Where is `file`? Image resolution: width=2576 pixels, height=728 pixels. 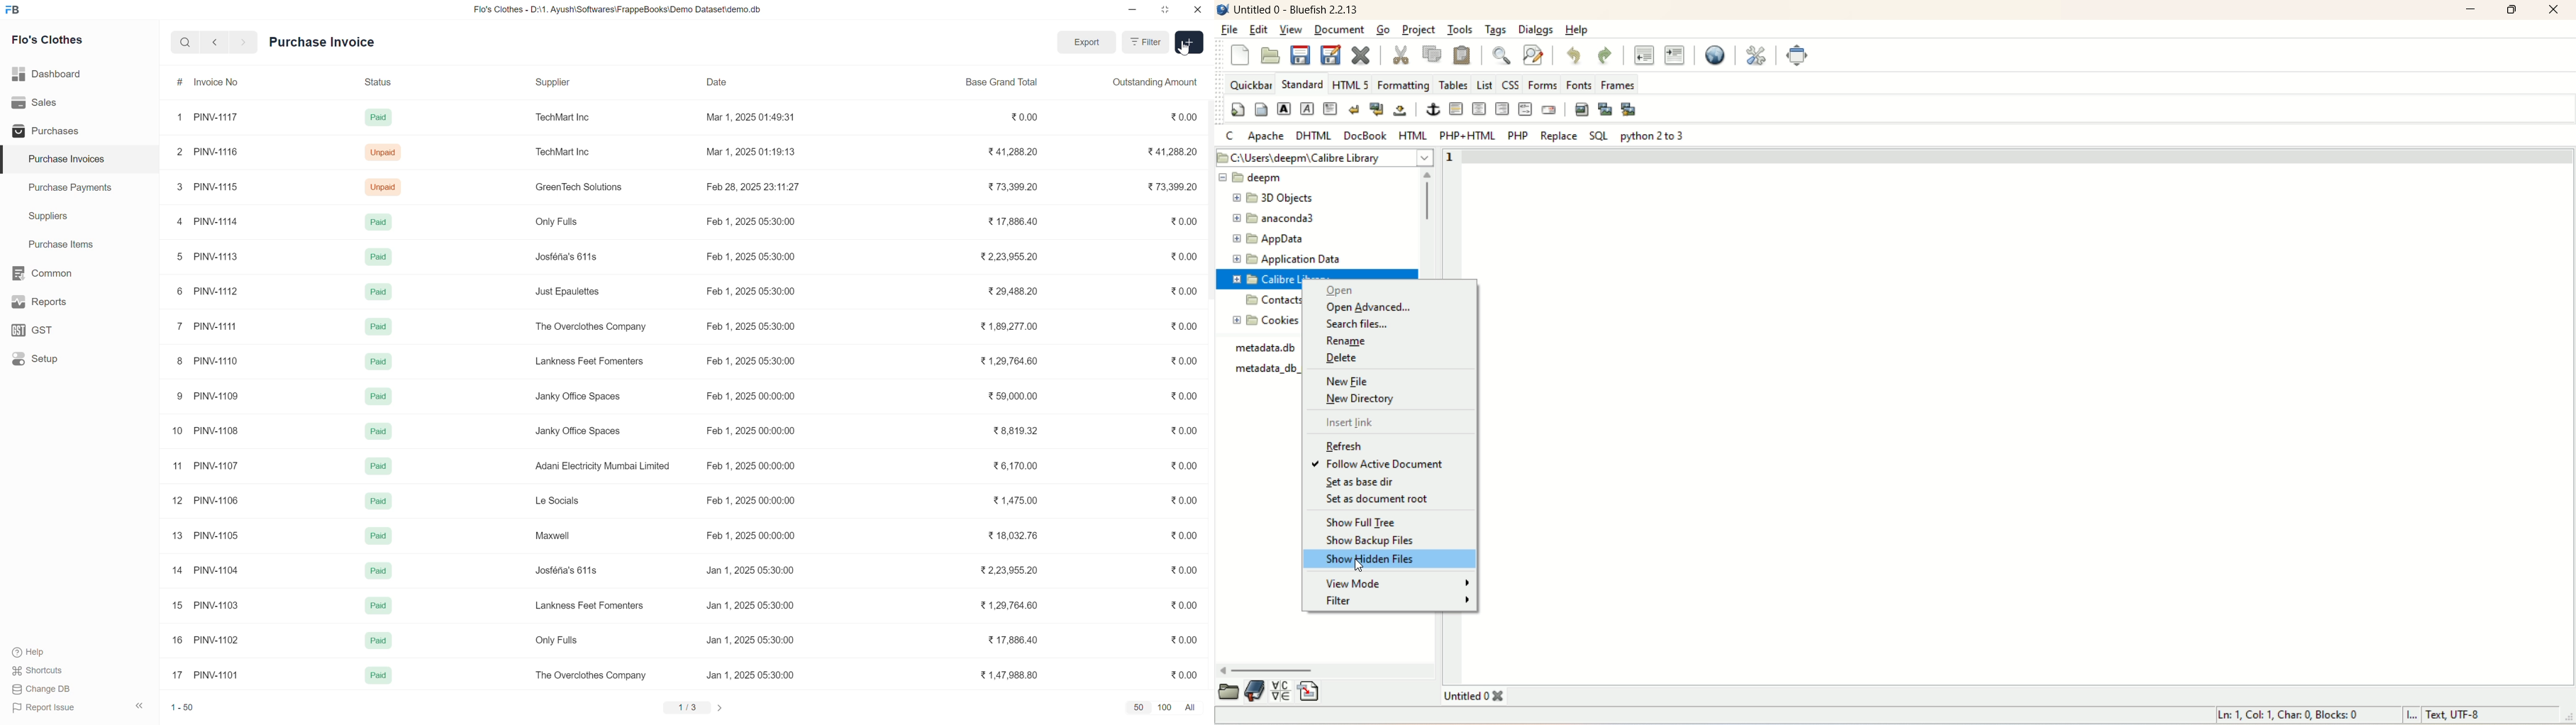 file is located at coordinates (1231, 27).